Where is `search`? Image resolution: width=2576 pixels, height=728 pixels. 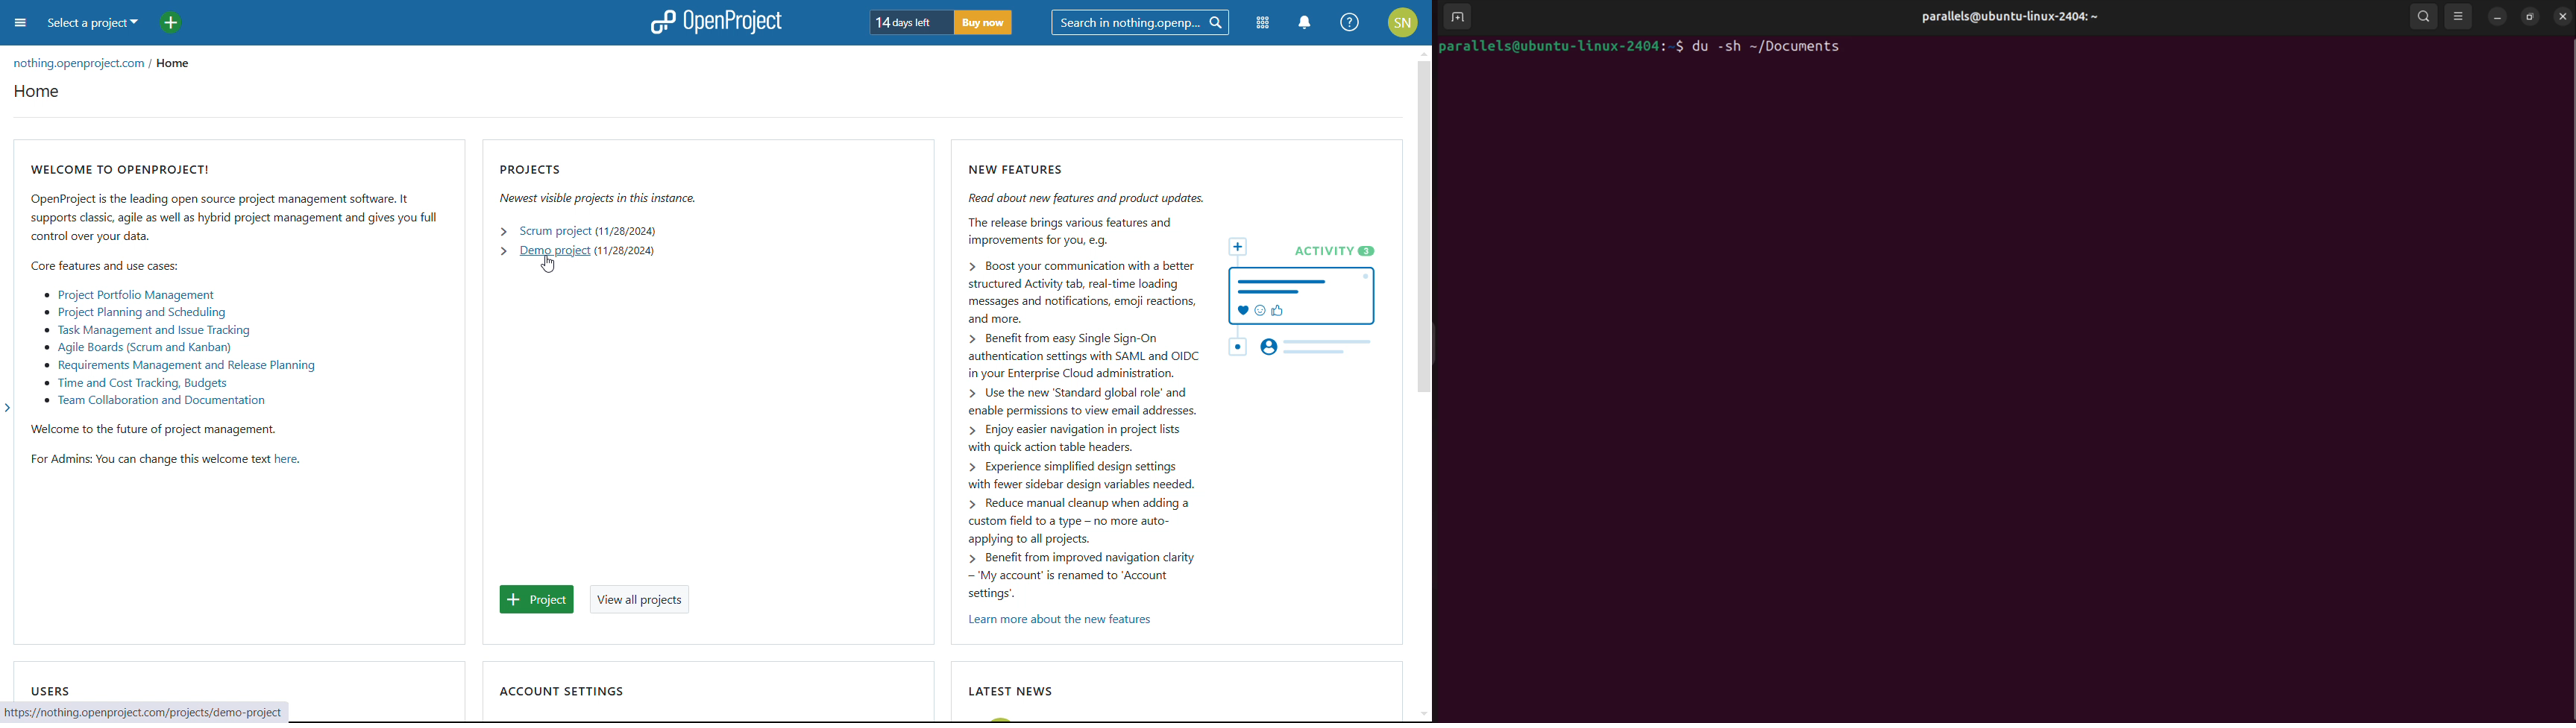 search is located at coordinates (1140, 22).